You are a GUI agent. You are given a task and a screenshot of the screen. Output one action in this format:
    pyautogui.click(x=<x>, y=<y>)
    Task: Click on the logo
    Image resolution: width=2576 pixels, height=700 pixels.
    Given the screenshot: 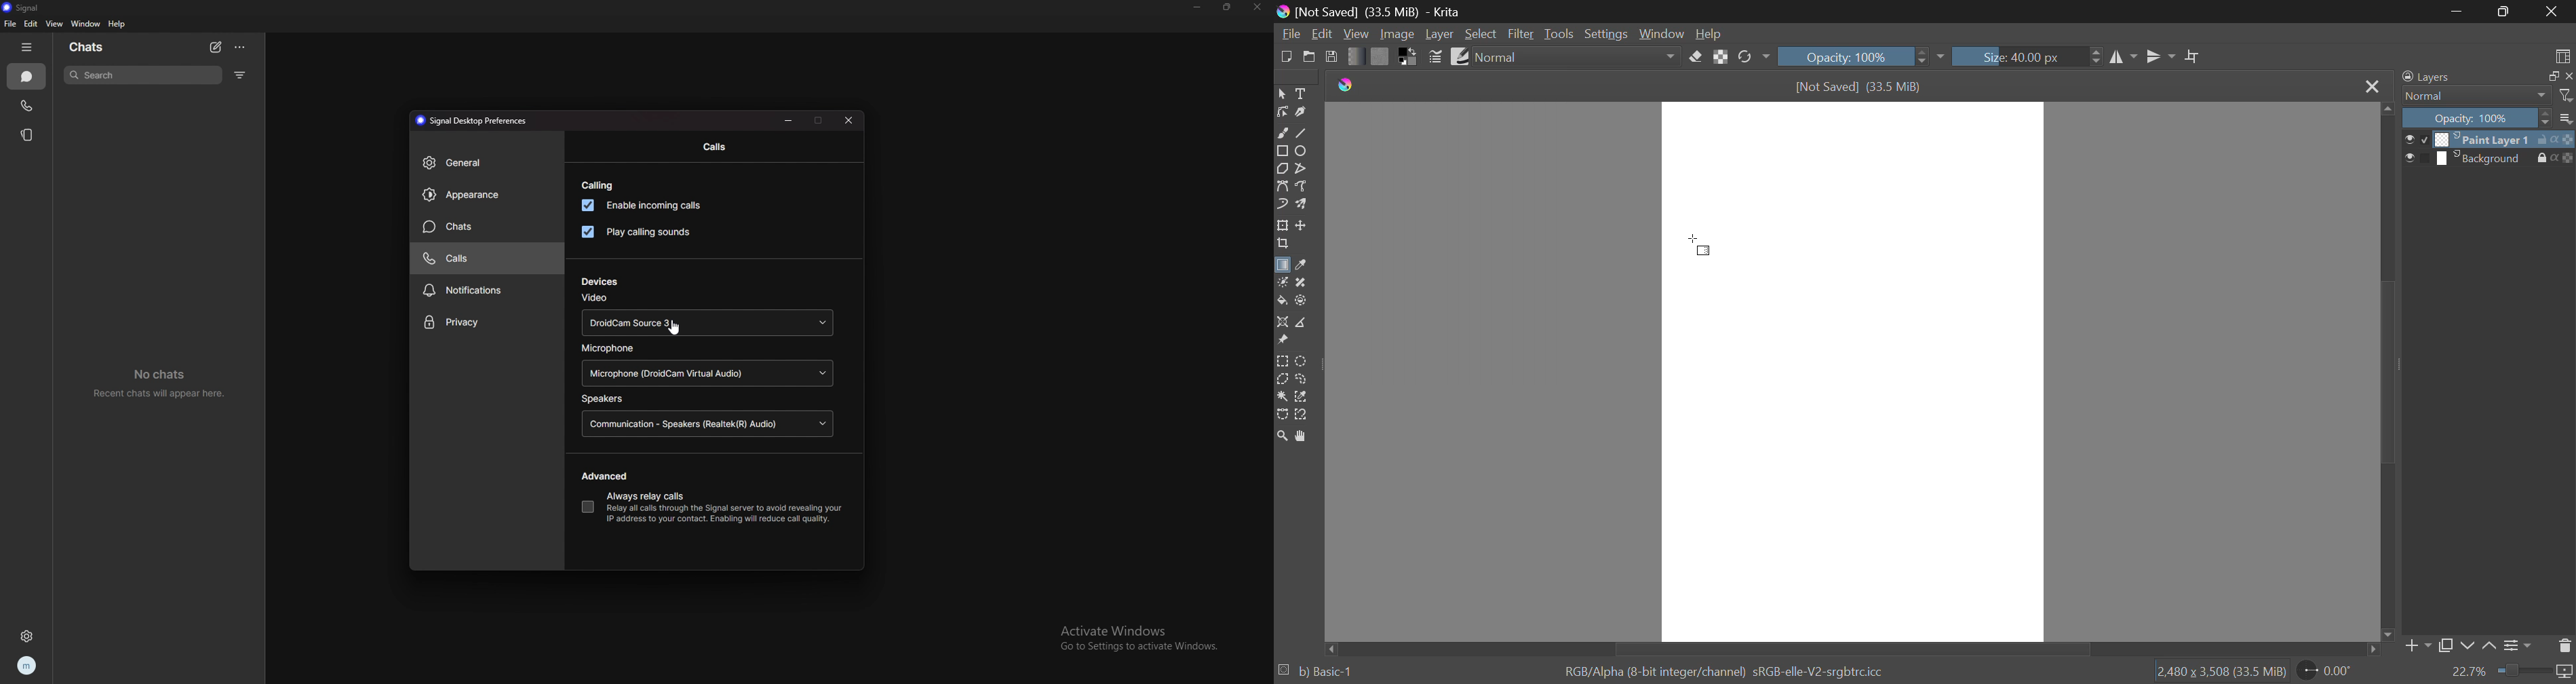 What is the action you would take?
    pyautogui.click(x=1350, y=86)
    